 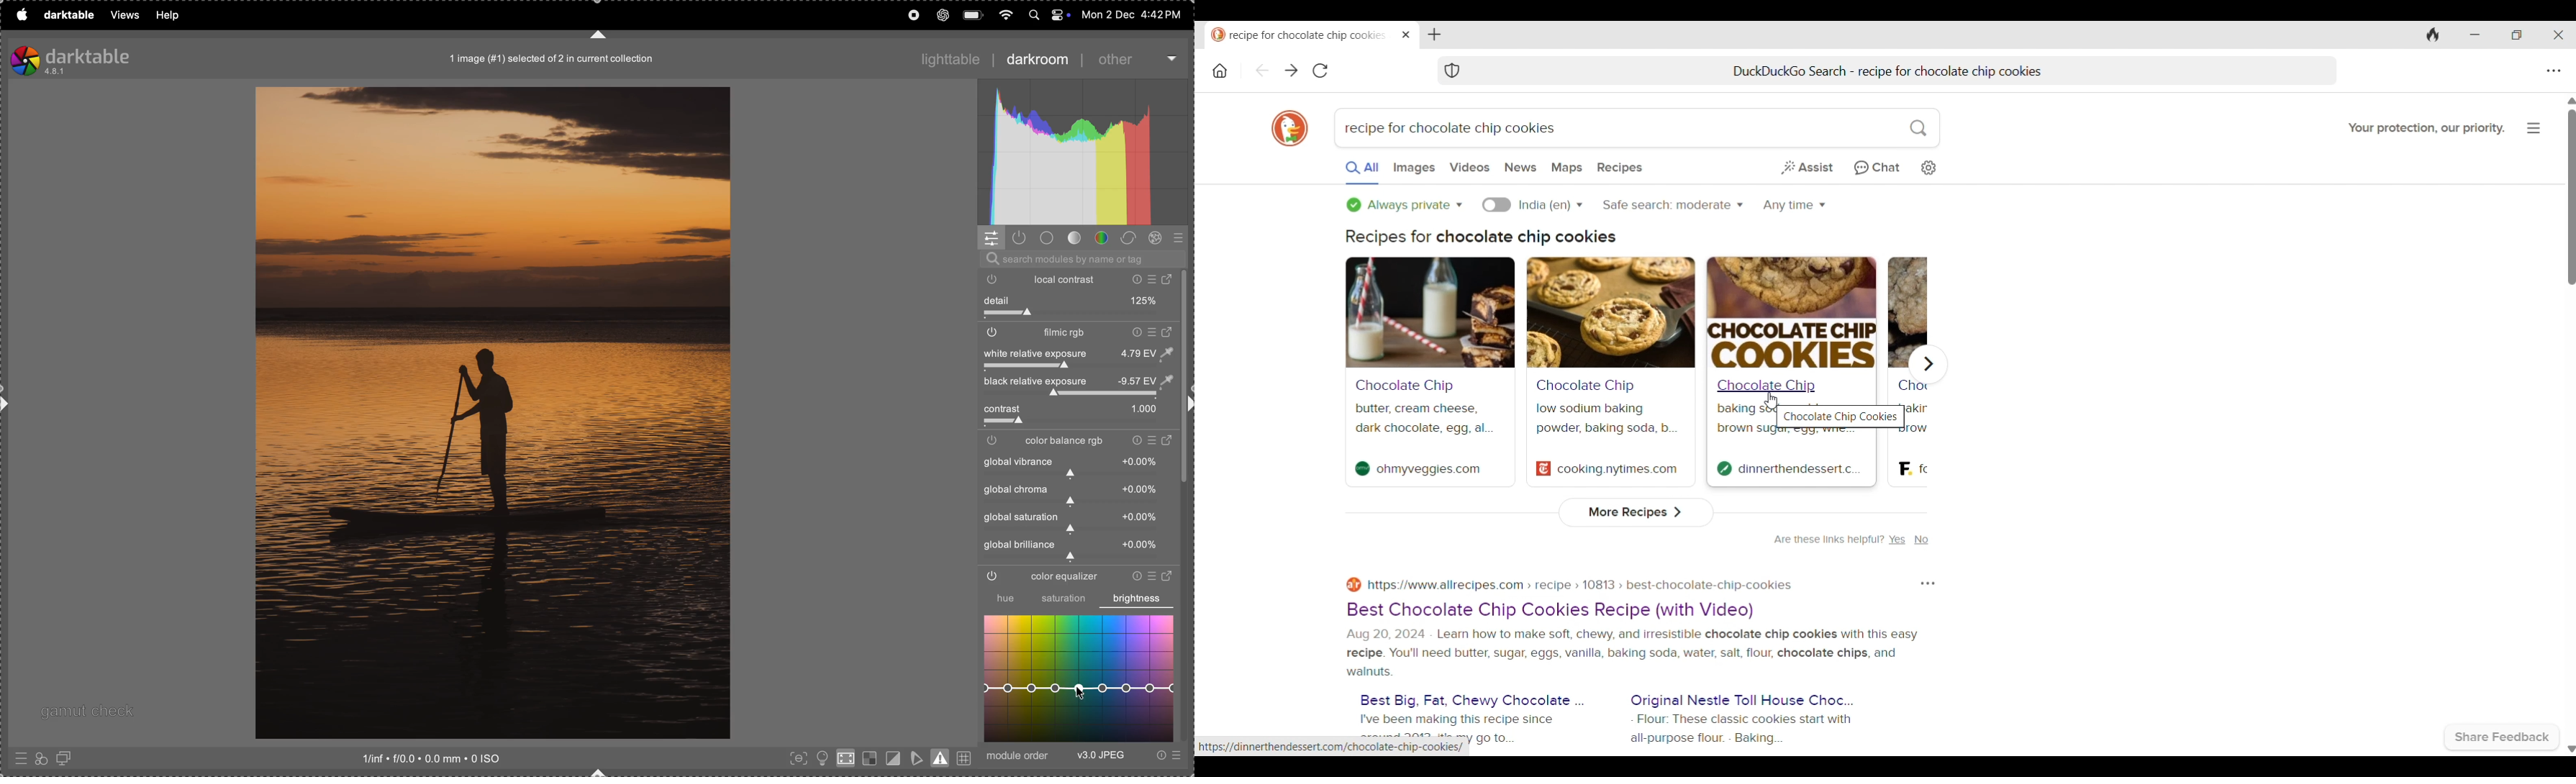 What do you see at coordinates (845, 760) in the screenshot?
I see `toggle iso` at bounding box center [845, 760].